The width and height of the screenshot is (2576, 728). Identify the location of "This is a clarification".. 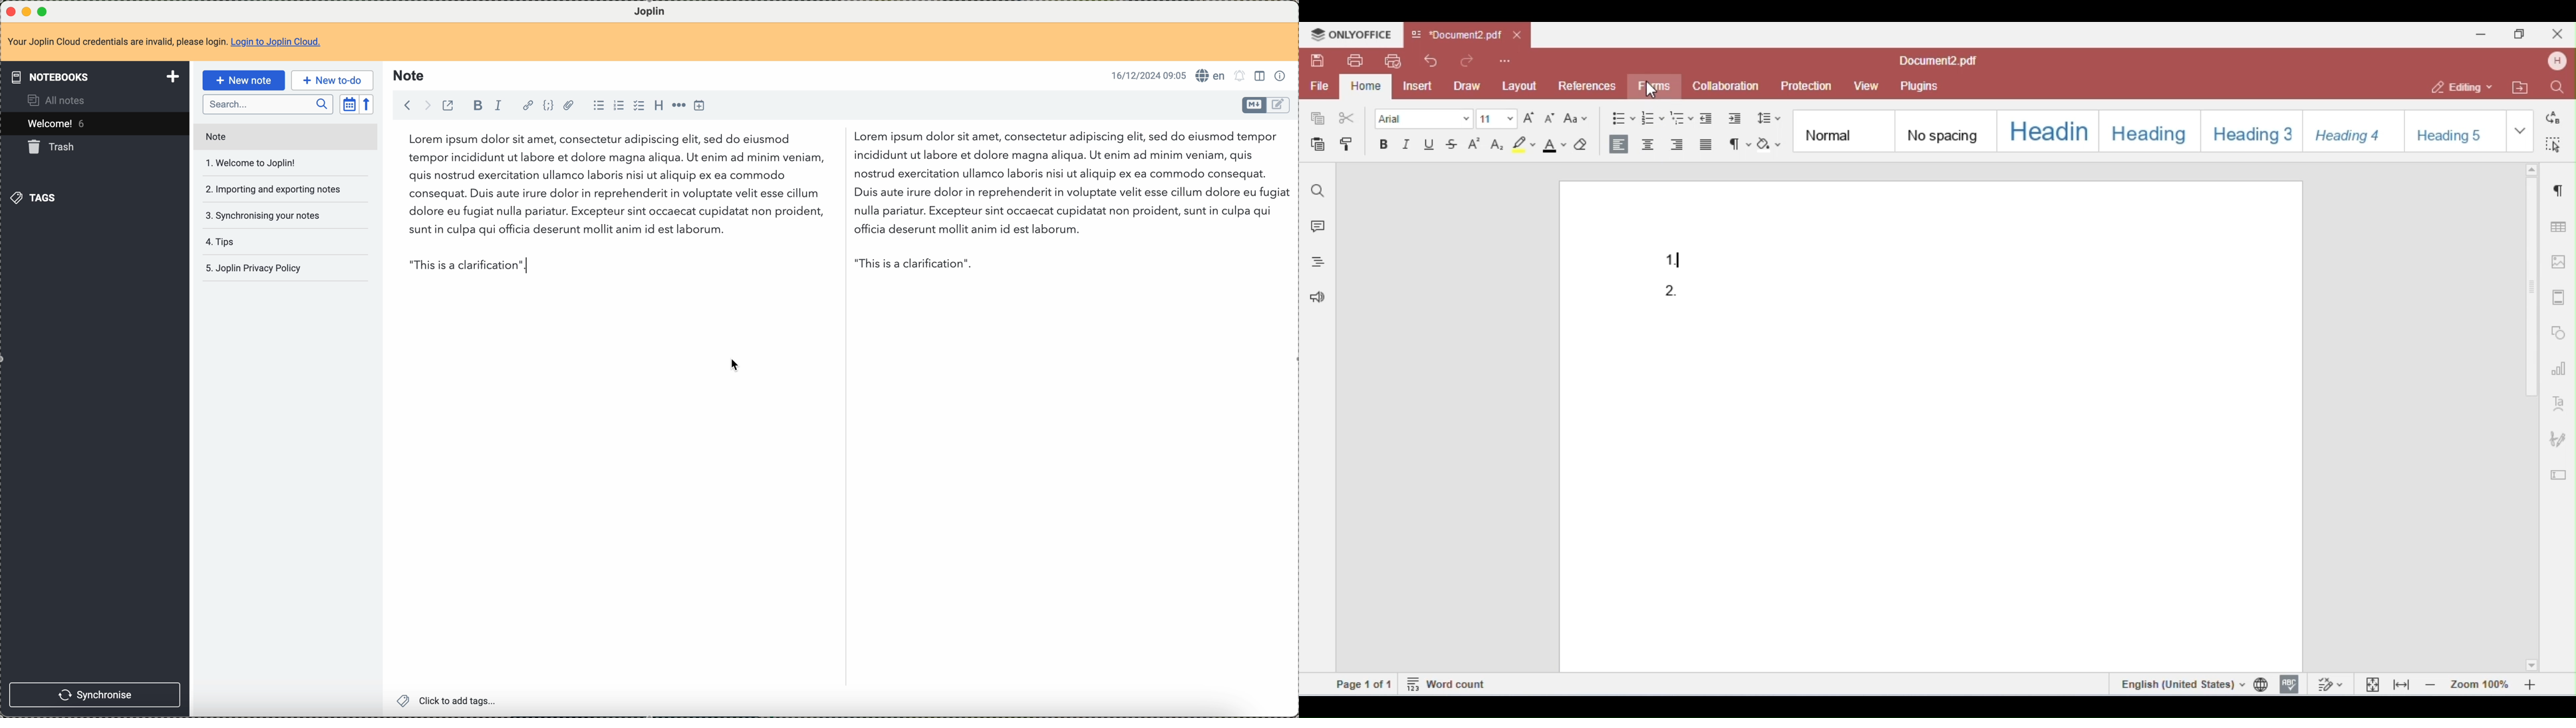
(621, 264).